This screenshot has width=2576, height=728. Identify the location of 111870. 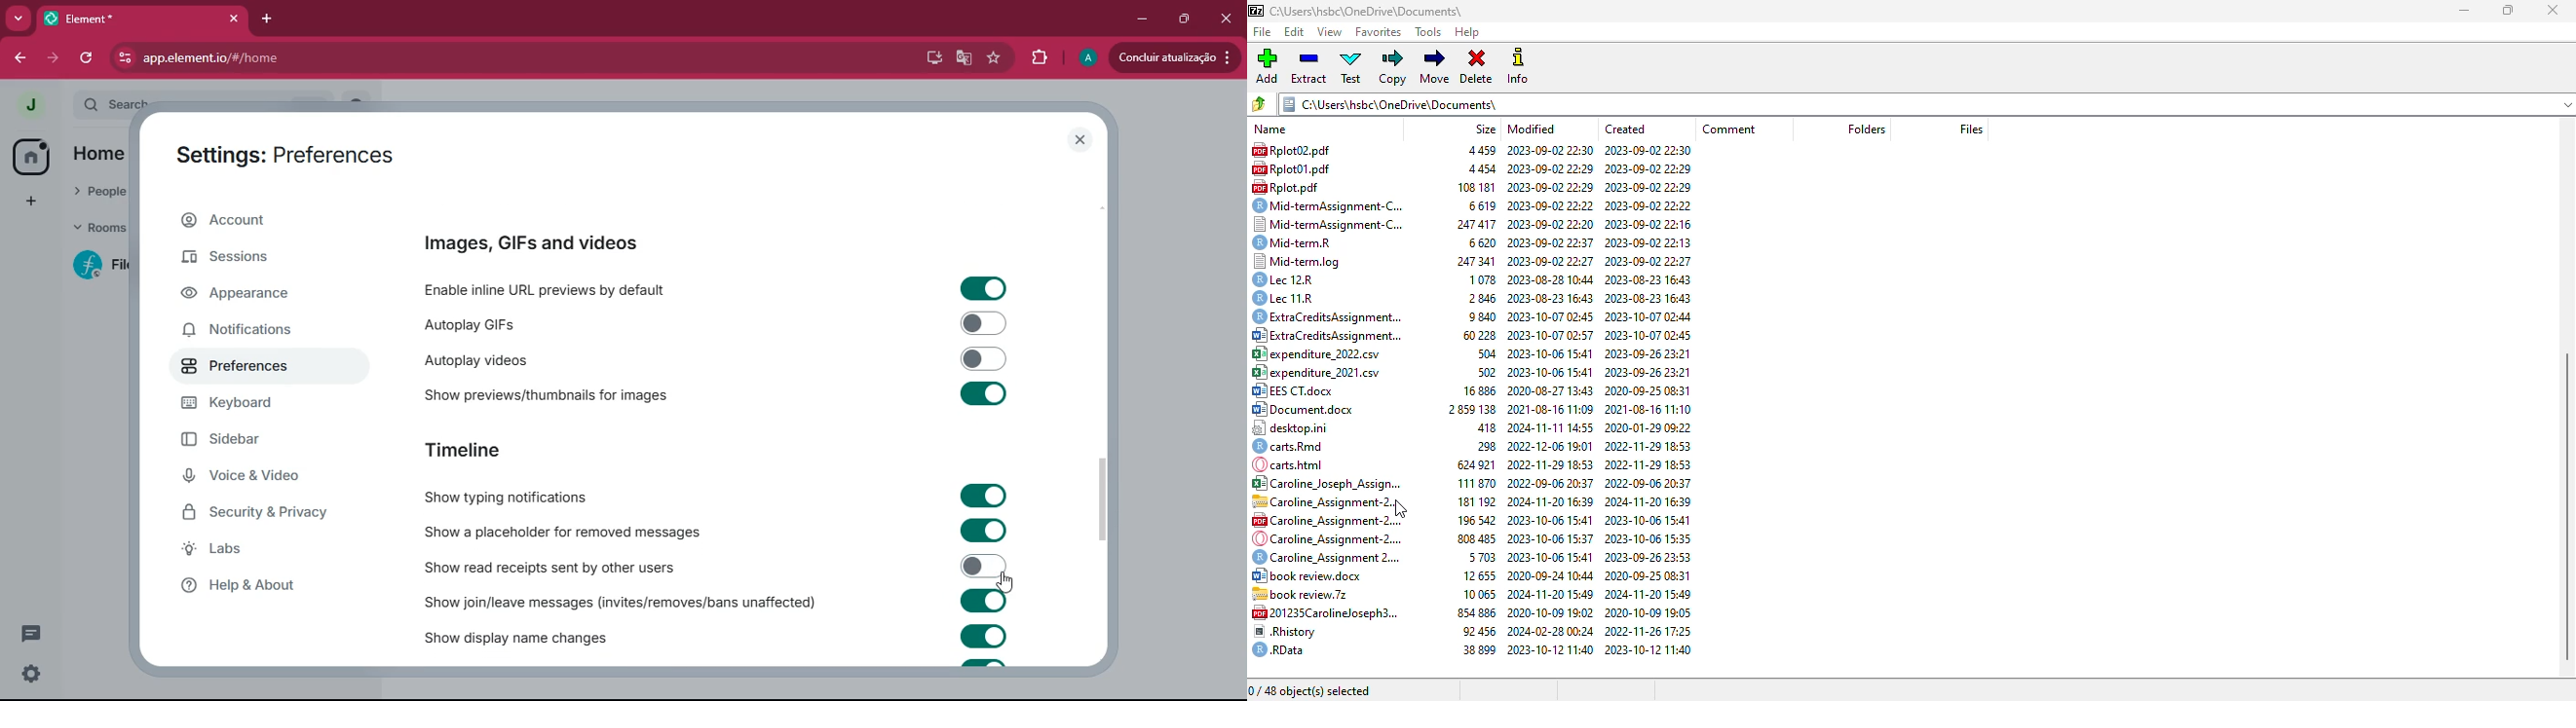
(1478, 484).